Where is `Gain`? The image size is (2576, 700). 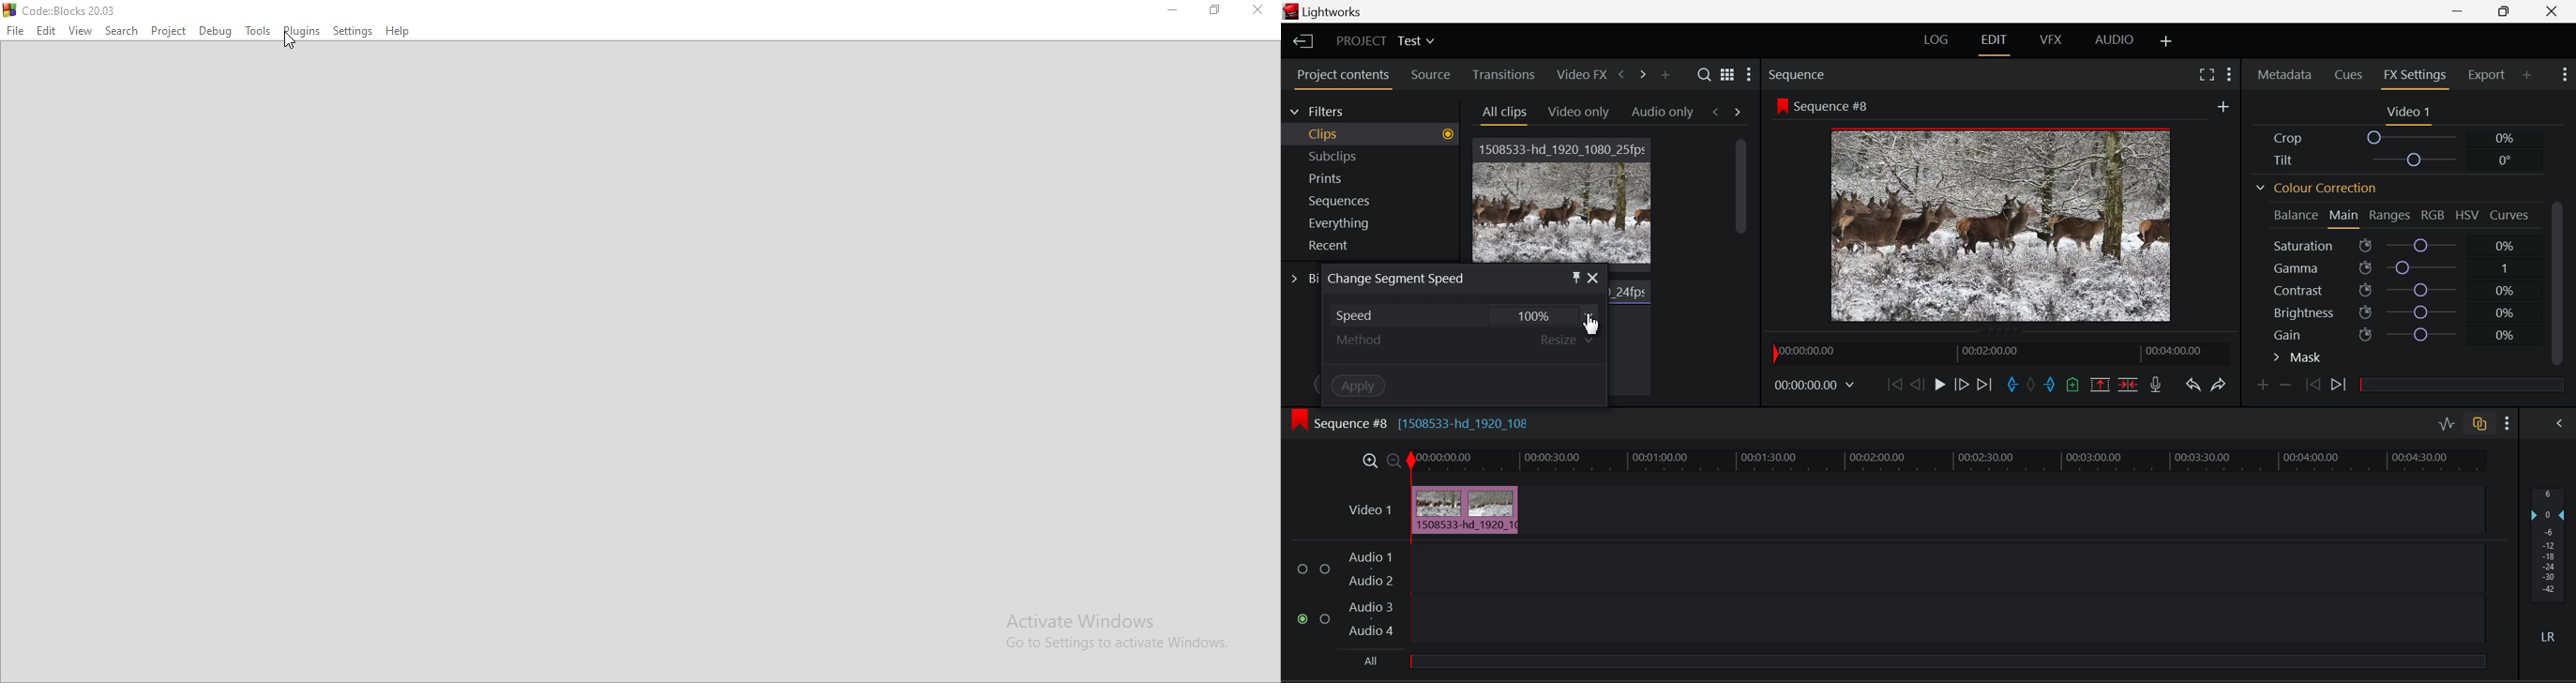
Gain is located at coordinates (2398, 337).